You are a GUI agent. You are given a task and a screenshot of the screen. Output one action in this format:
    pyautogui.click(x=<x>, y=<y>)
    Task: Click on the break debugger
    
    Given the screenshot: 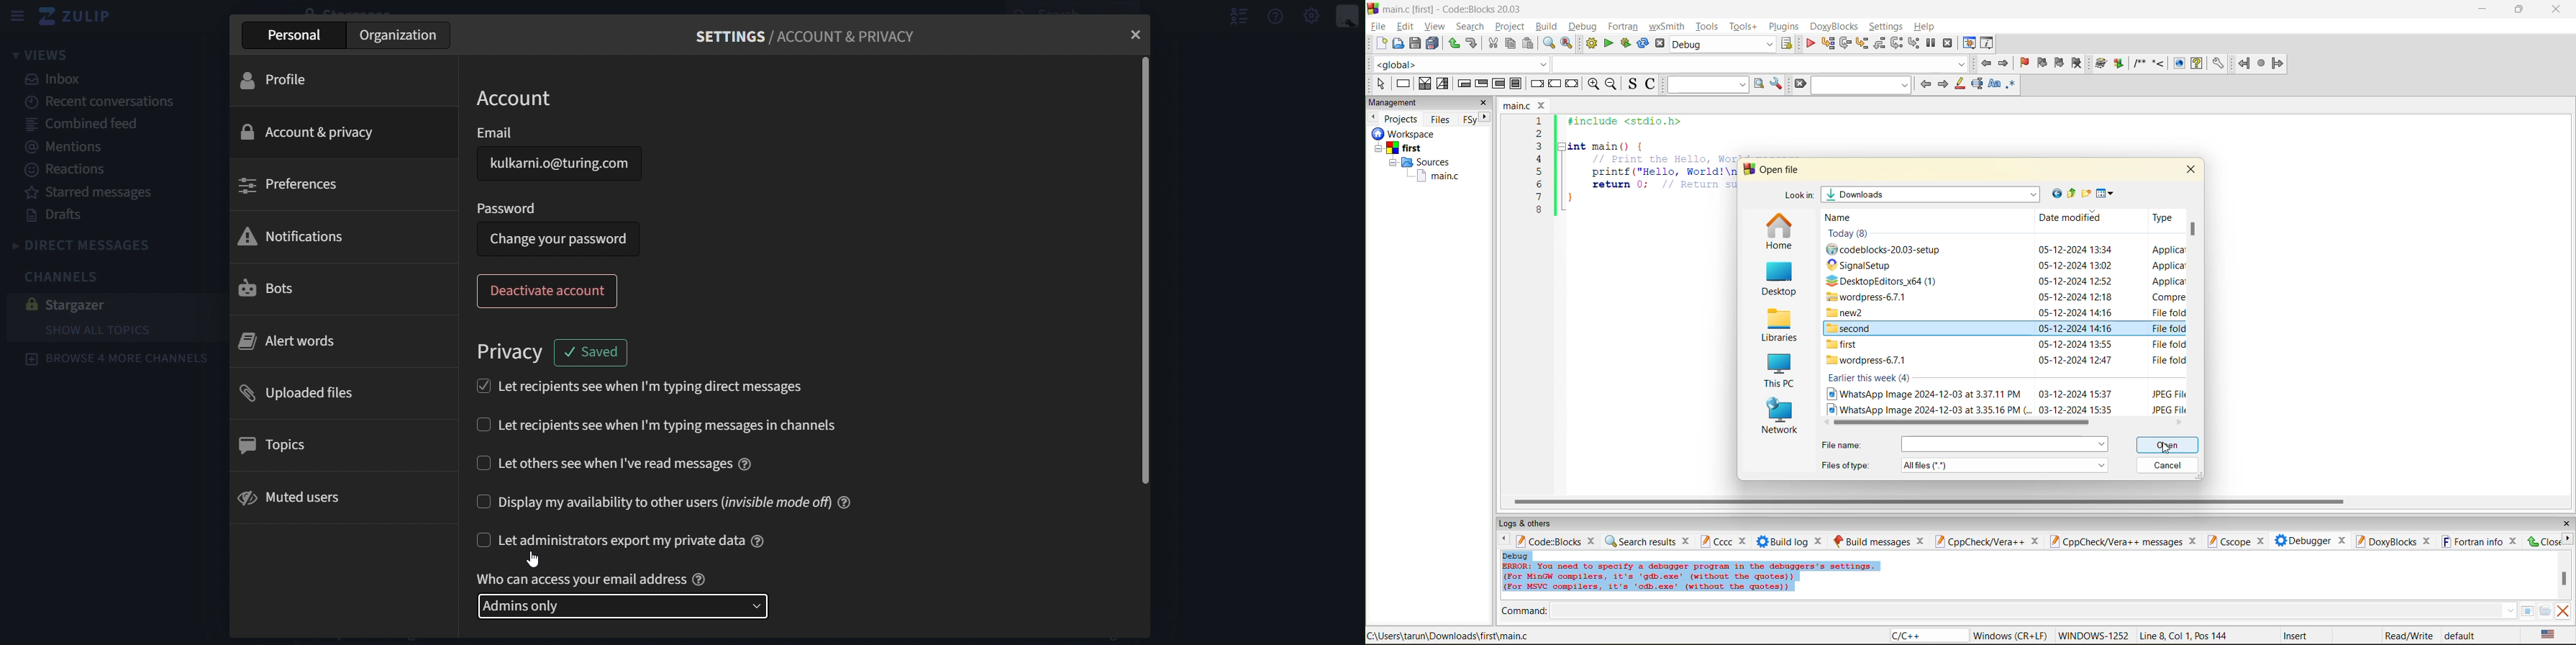 What is the action you would take?
    pyautogui.click(x=1930, y=44)
    